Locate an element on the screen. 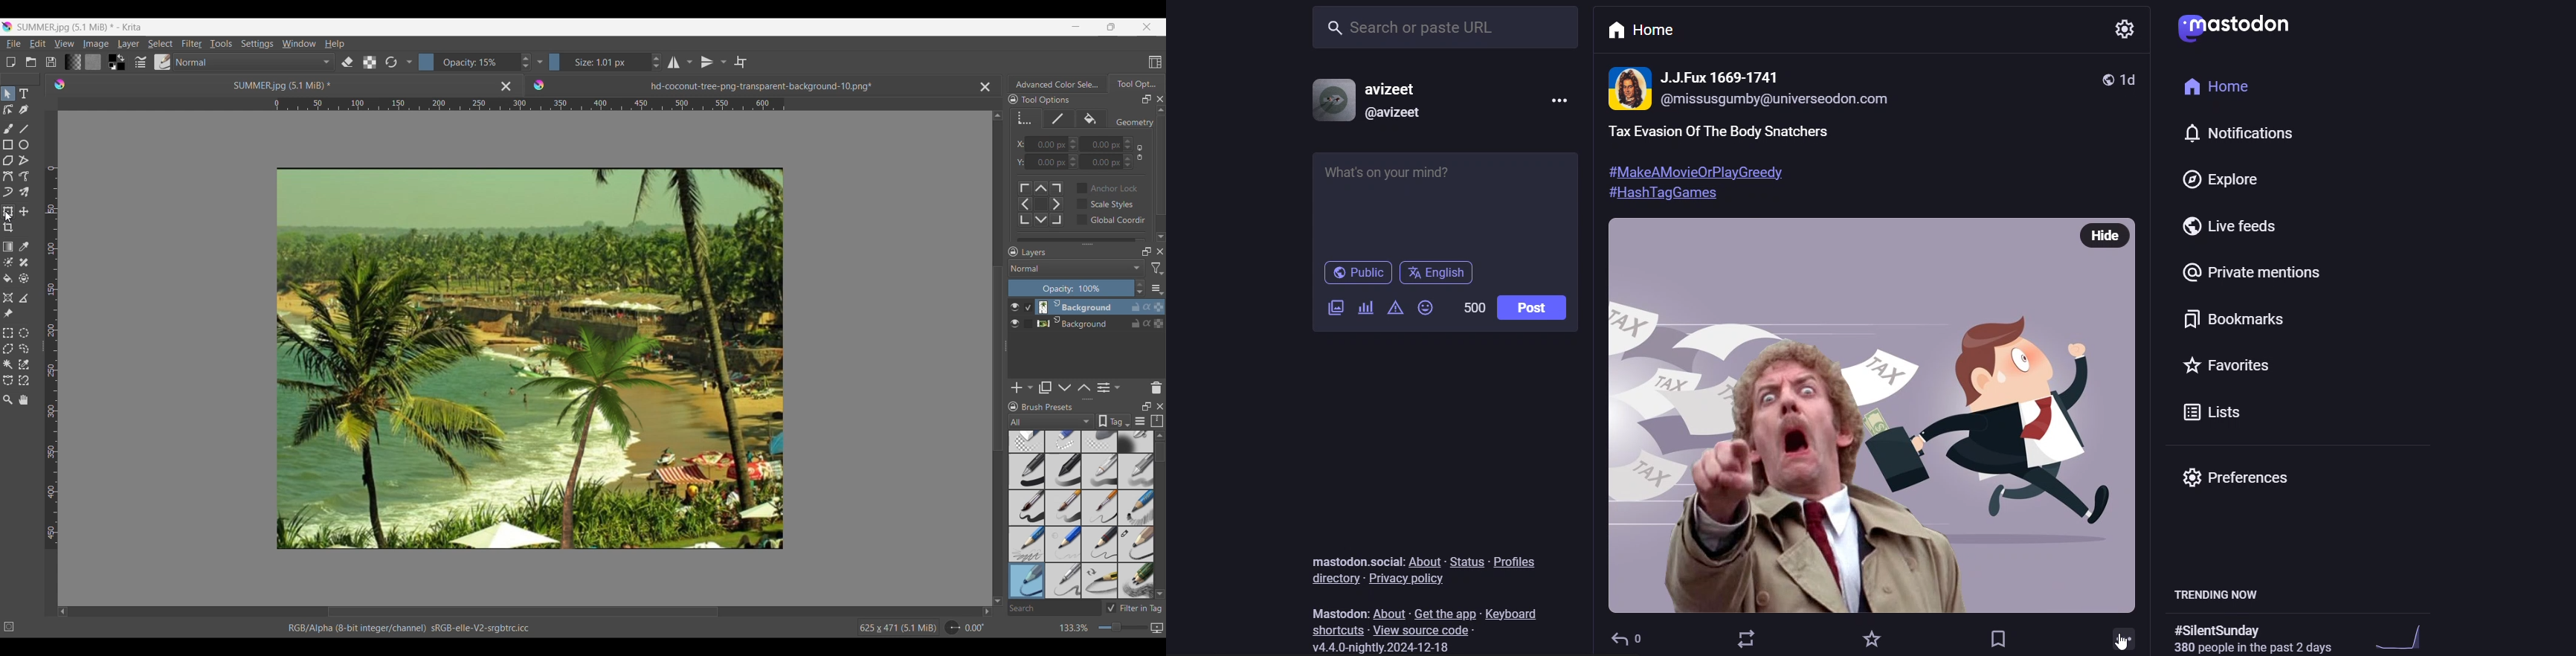 The width and height of the screenshot is (2576, 672). image/video is located at coordinates (1336, 308).